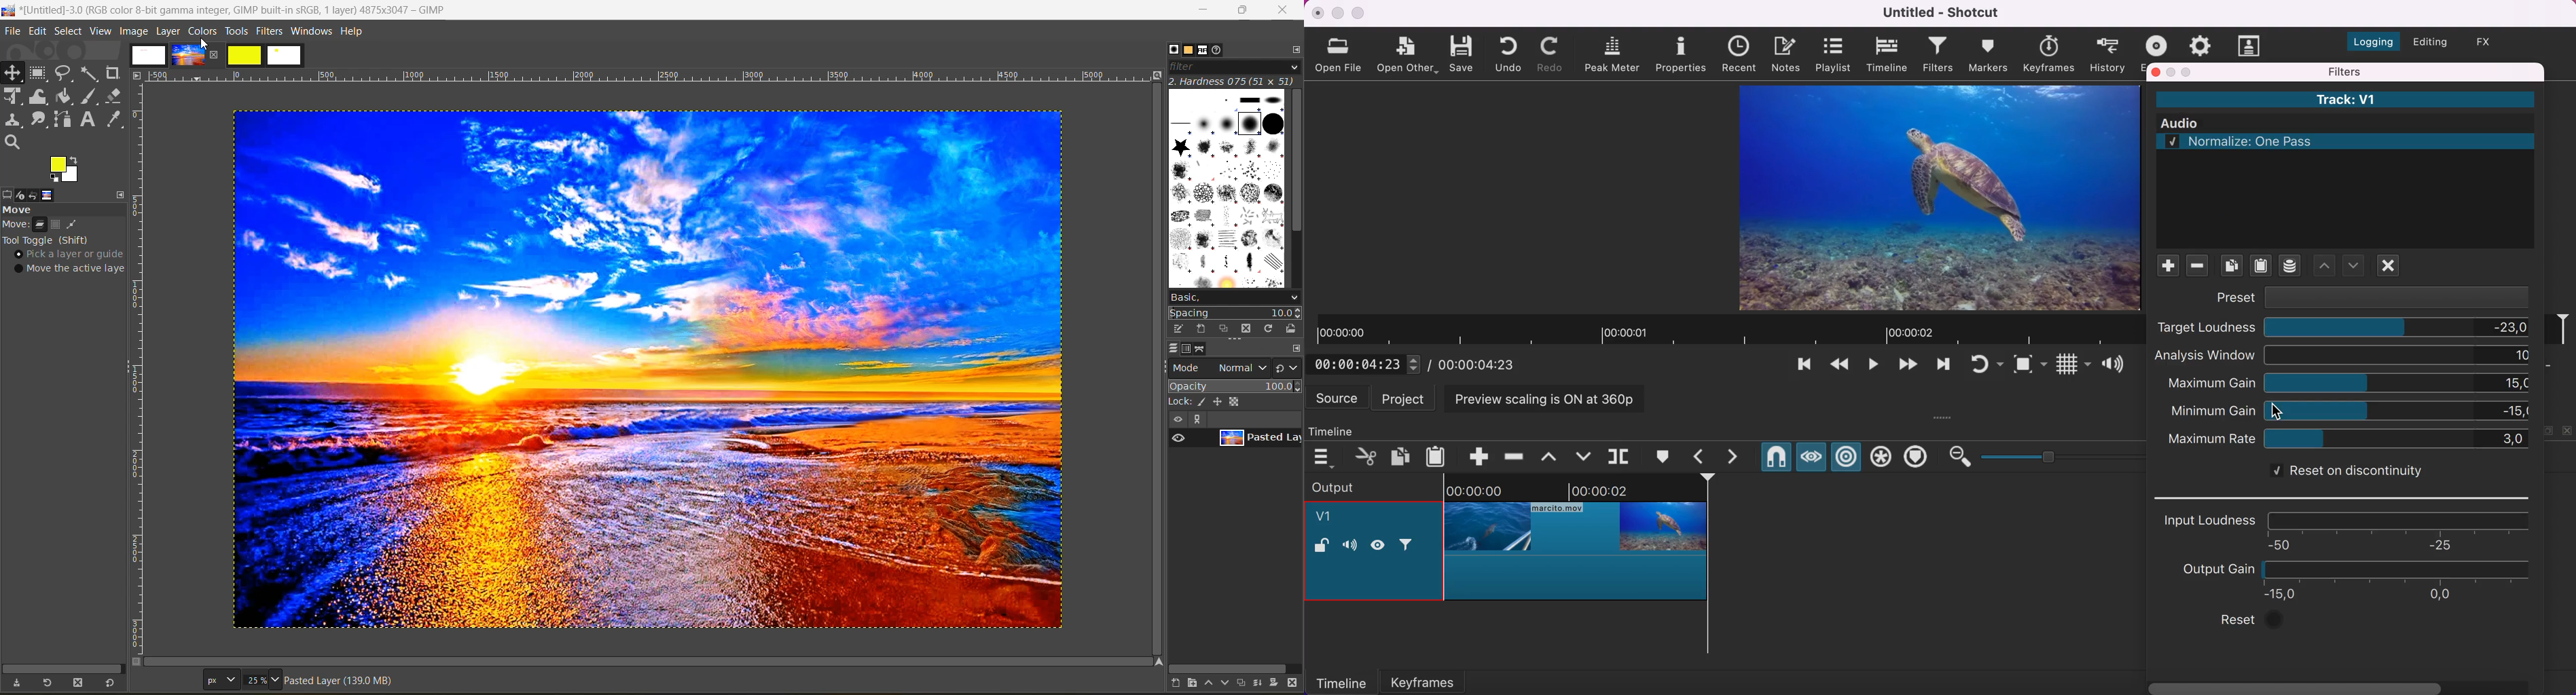 This screenshot has width=2576, height=700. Describe the element at coordinates (1338, 398) in the screenshot. I see `source` at that location.